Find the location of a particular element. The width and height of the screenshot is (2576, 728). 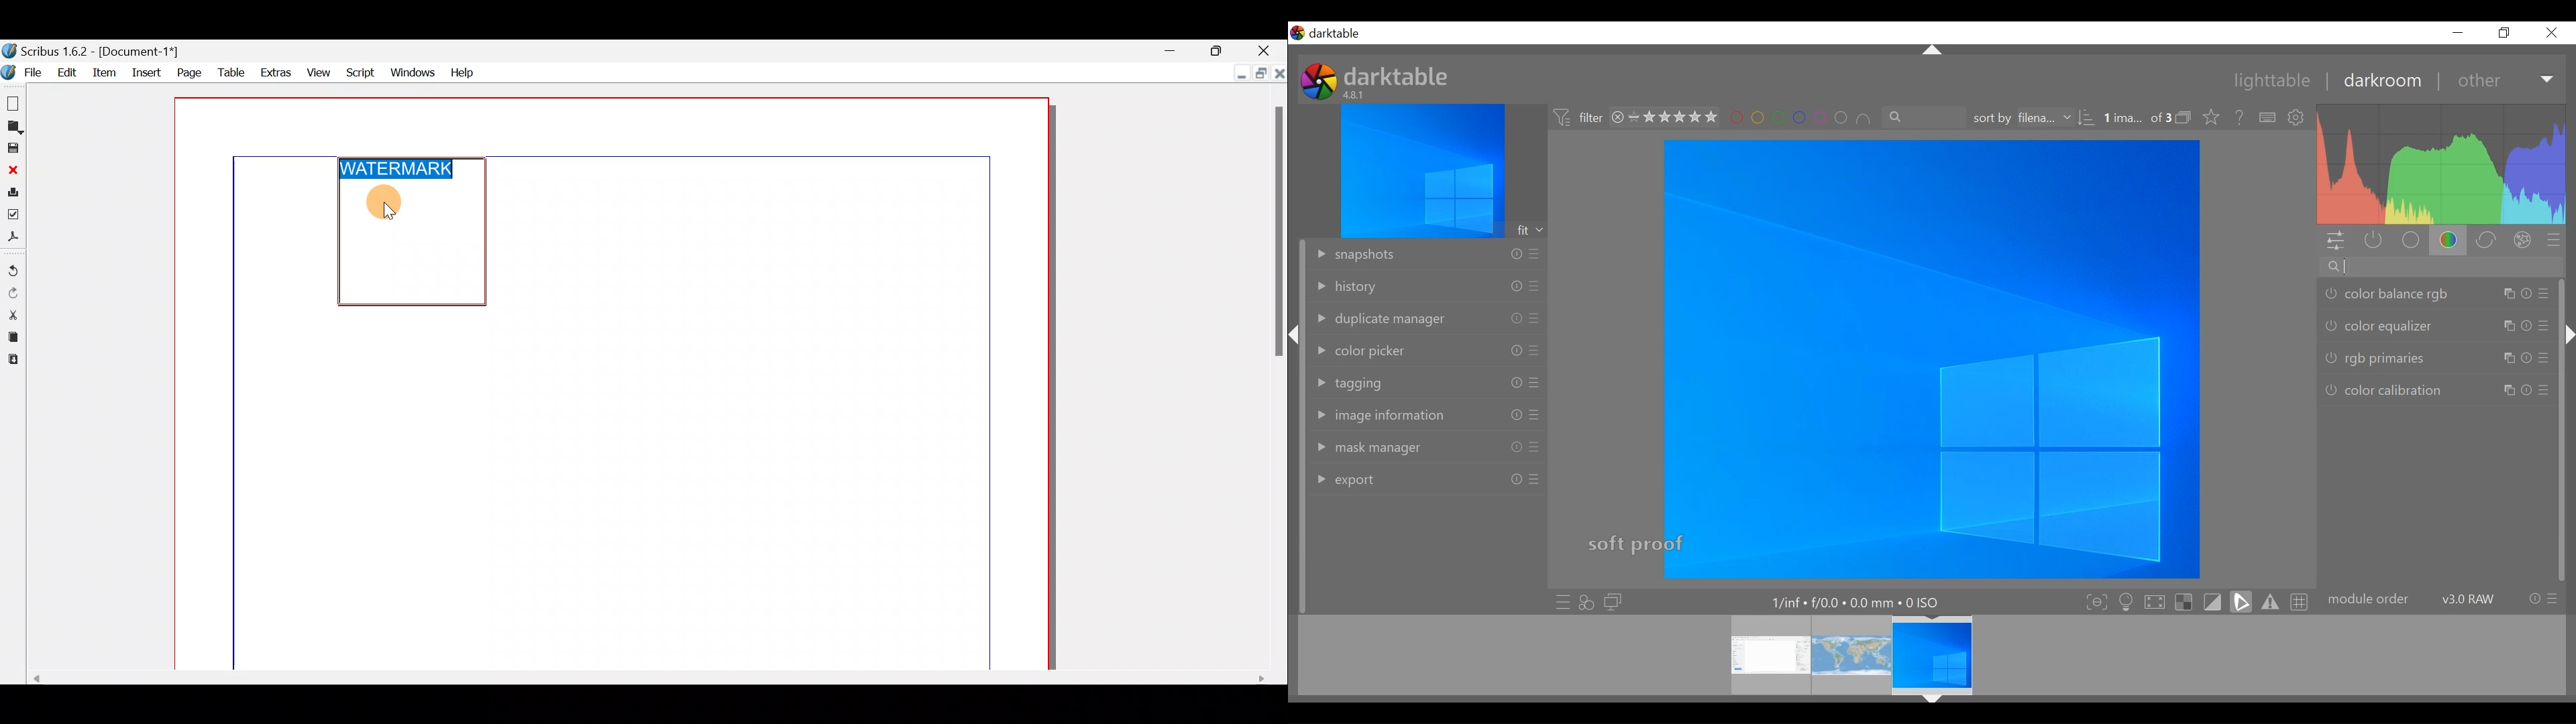

View is located at coordinates (319, 72).